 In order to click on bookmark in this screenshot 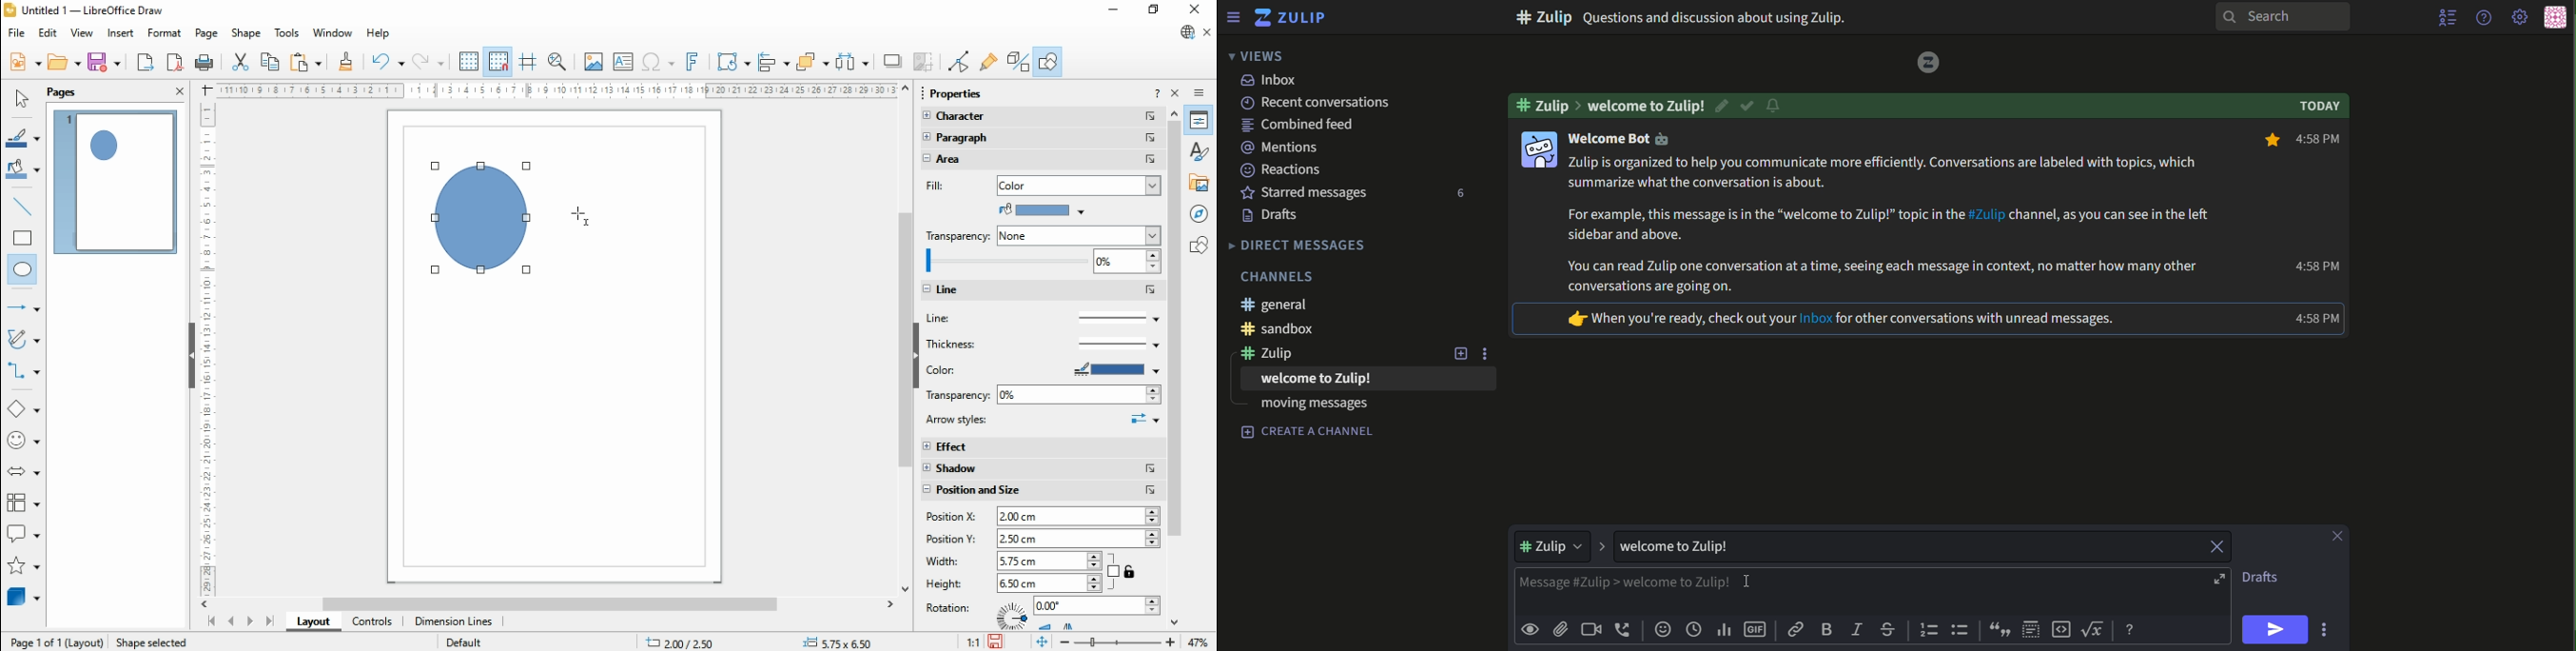, I will do `click(2269, 142)`.